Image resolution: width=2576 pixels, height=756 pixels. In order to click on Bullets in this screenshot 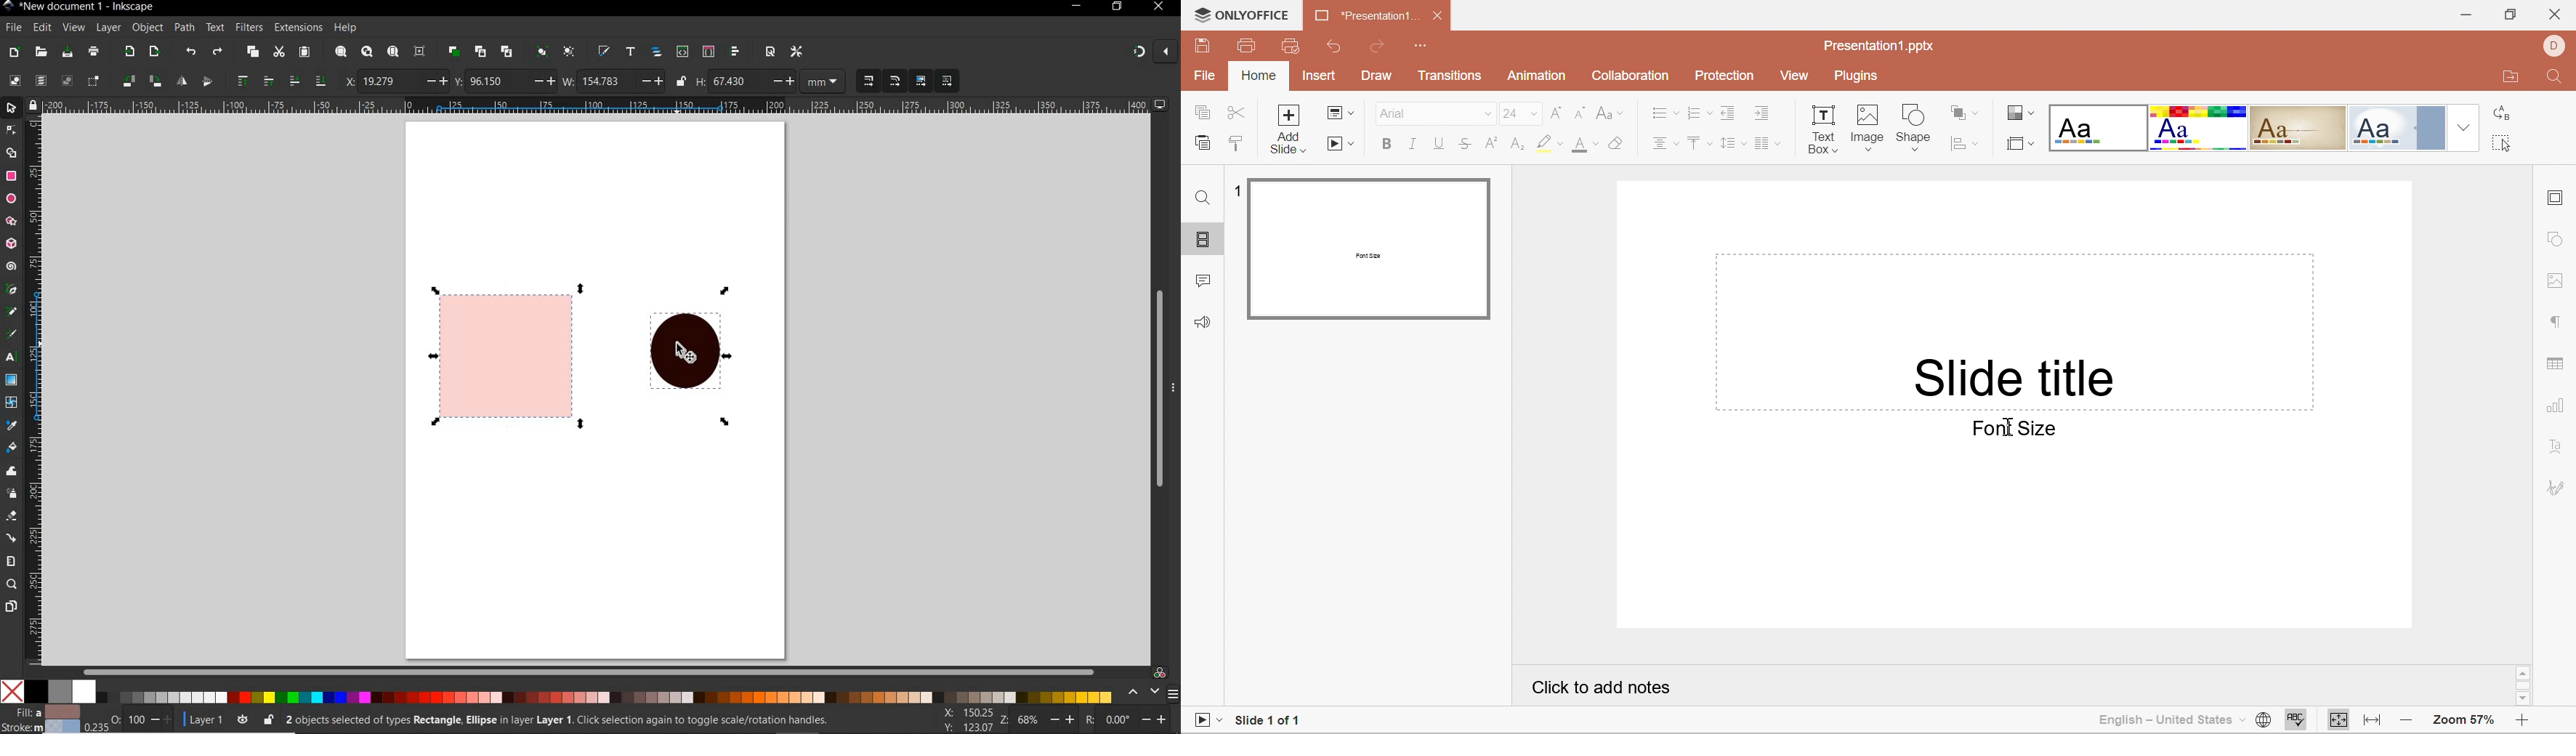, I will do `click(1664, 113)`.